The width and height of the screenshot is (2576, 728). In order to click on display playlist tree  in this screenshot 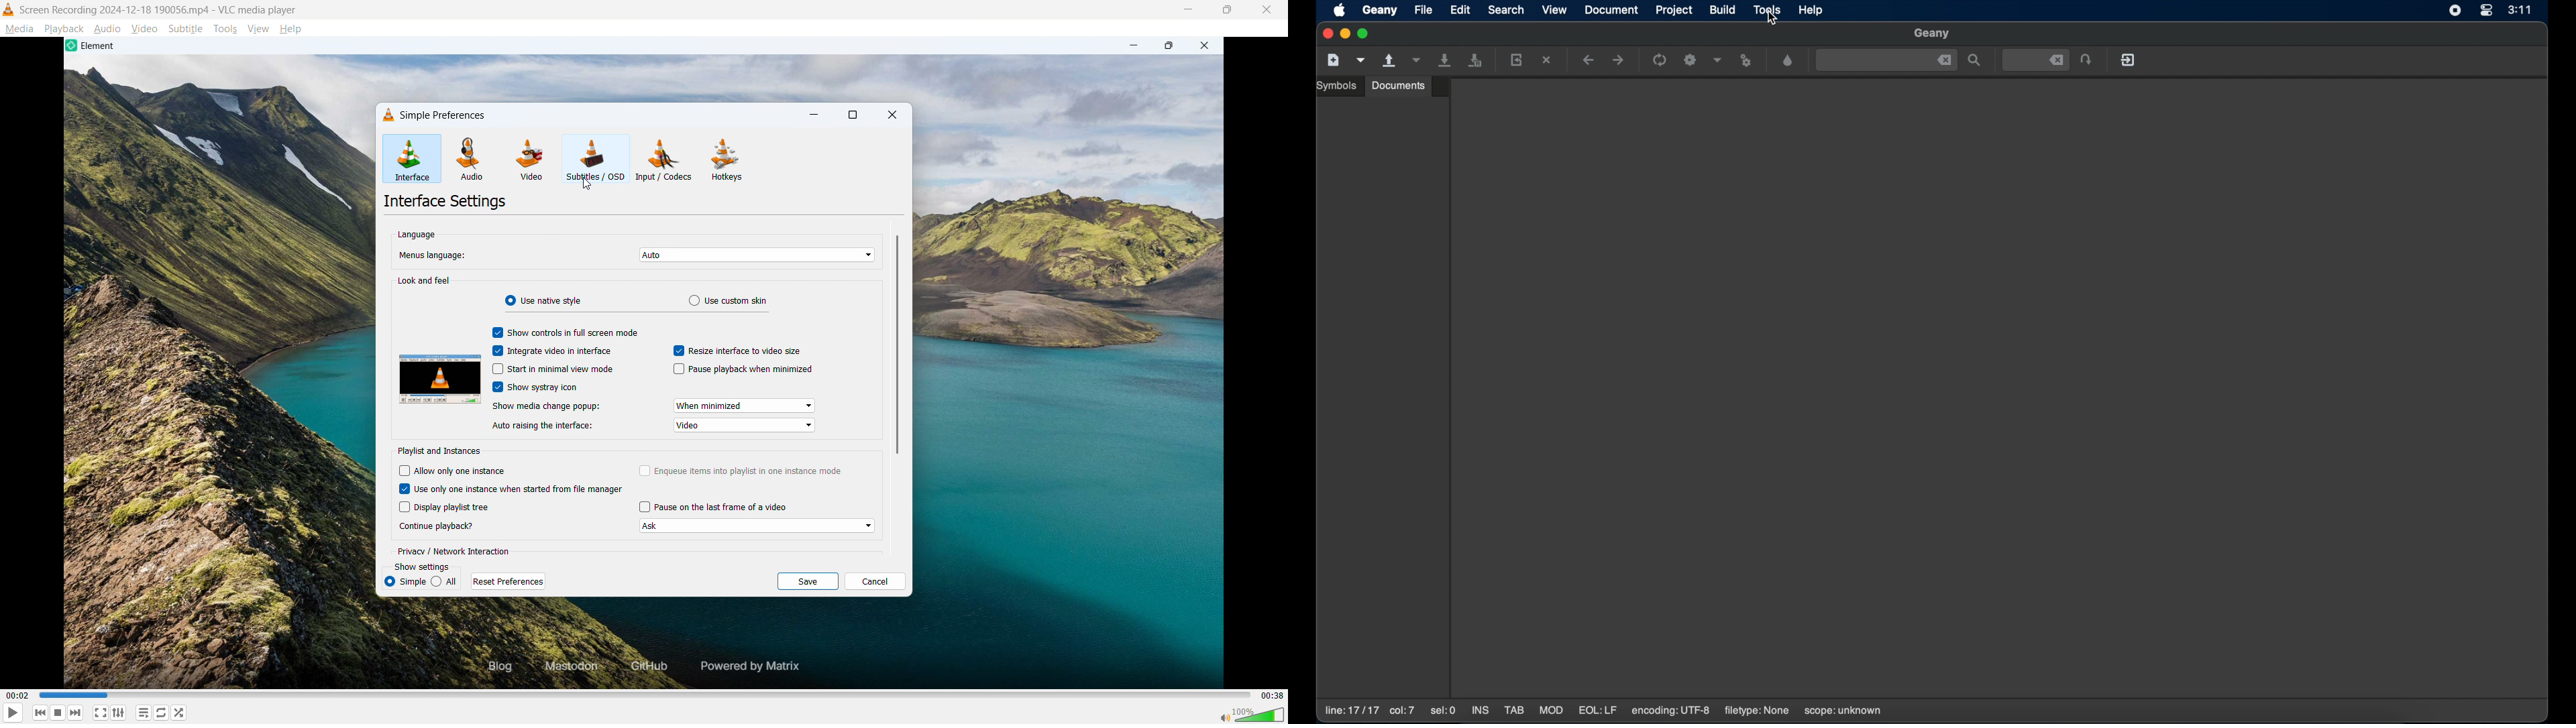, I will do `click(454, 507)`.